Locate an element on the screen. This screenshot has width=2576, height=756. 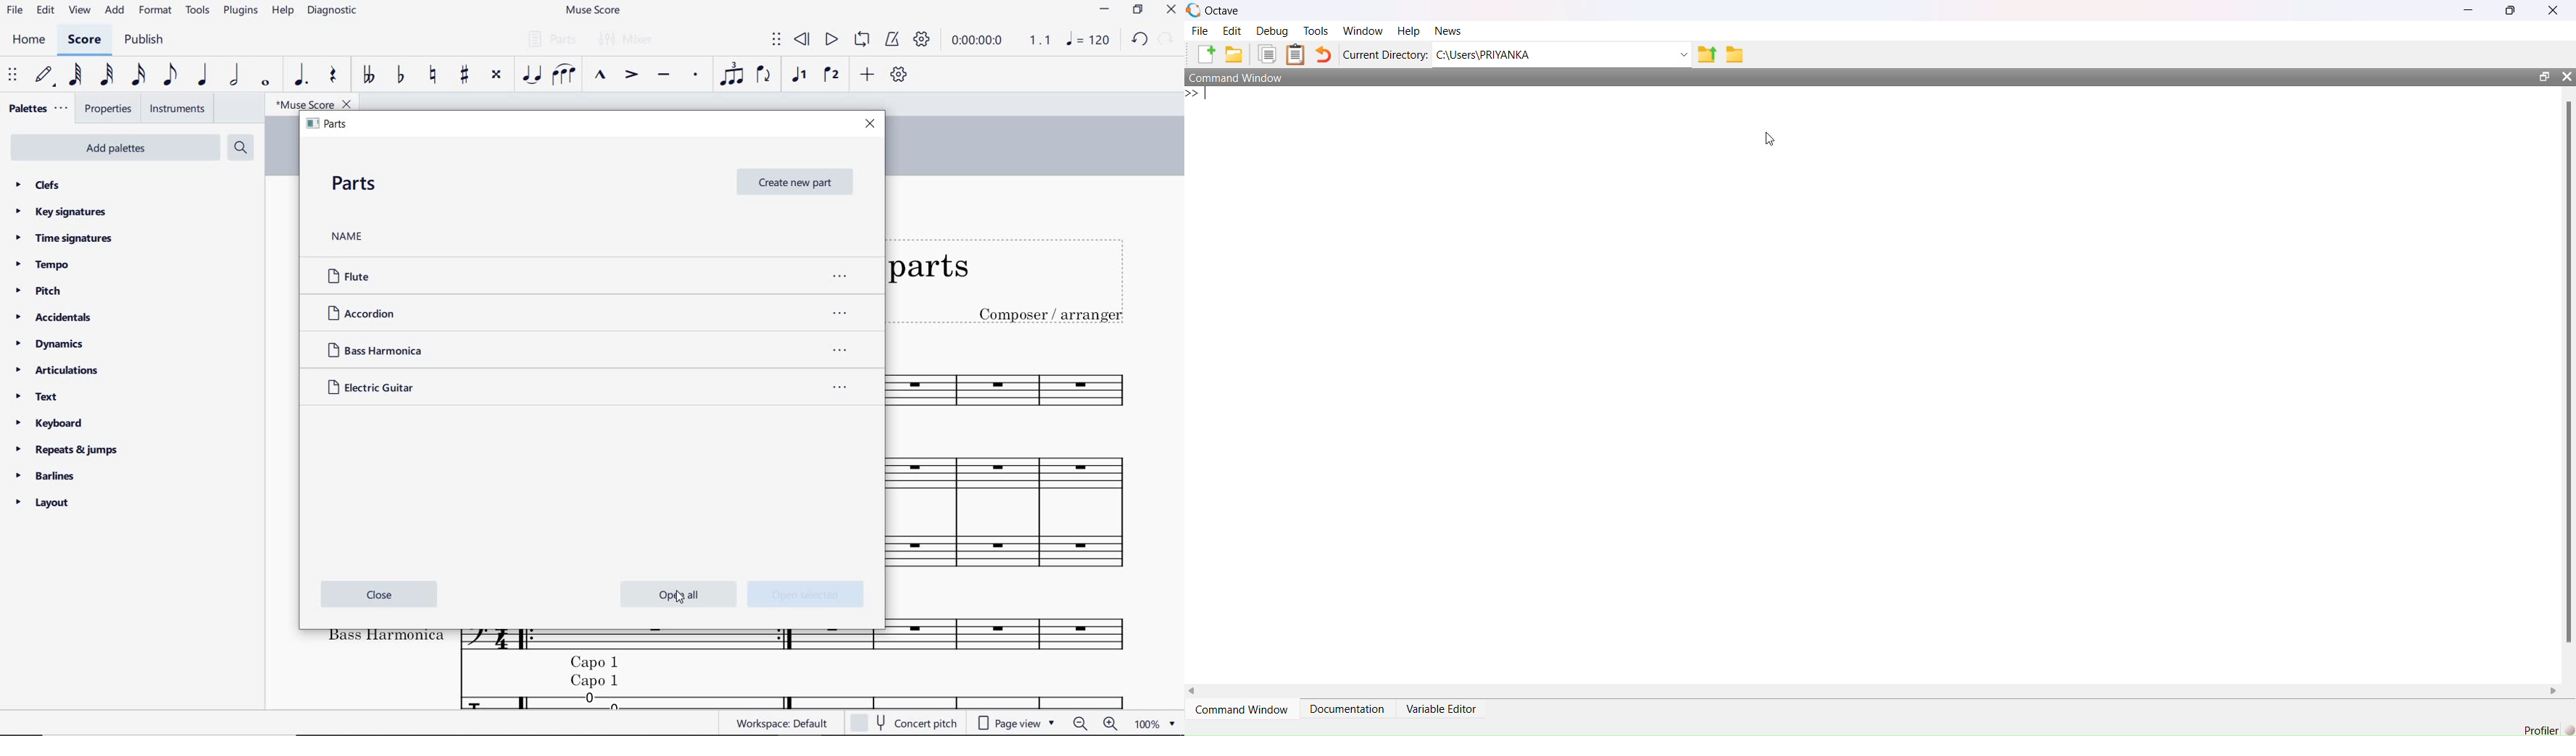
Octave is located at coordinates (1223, 11).